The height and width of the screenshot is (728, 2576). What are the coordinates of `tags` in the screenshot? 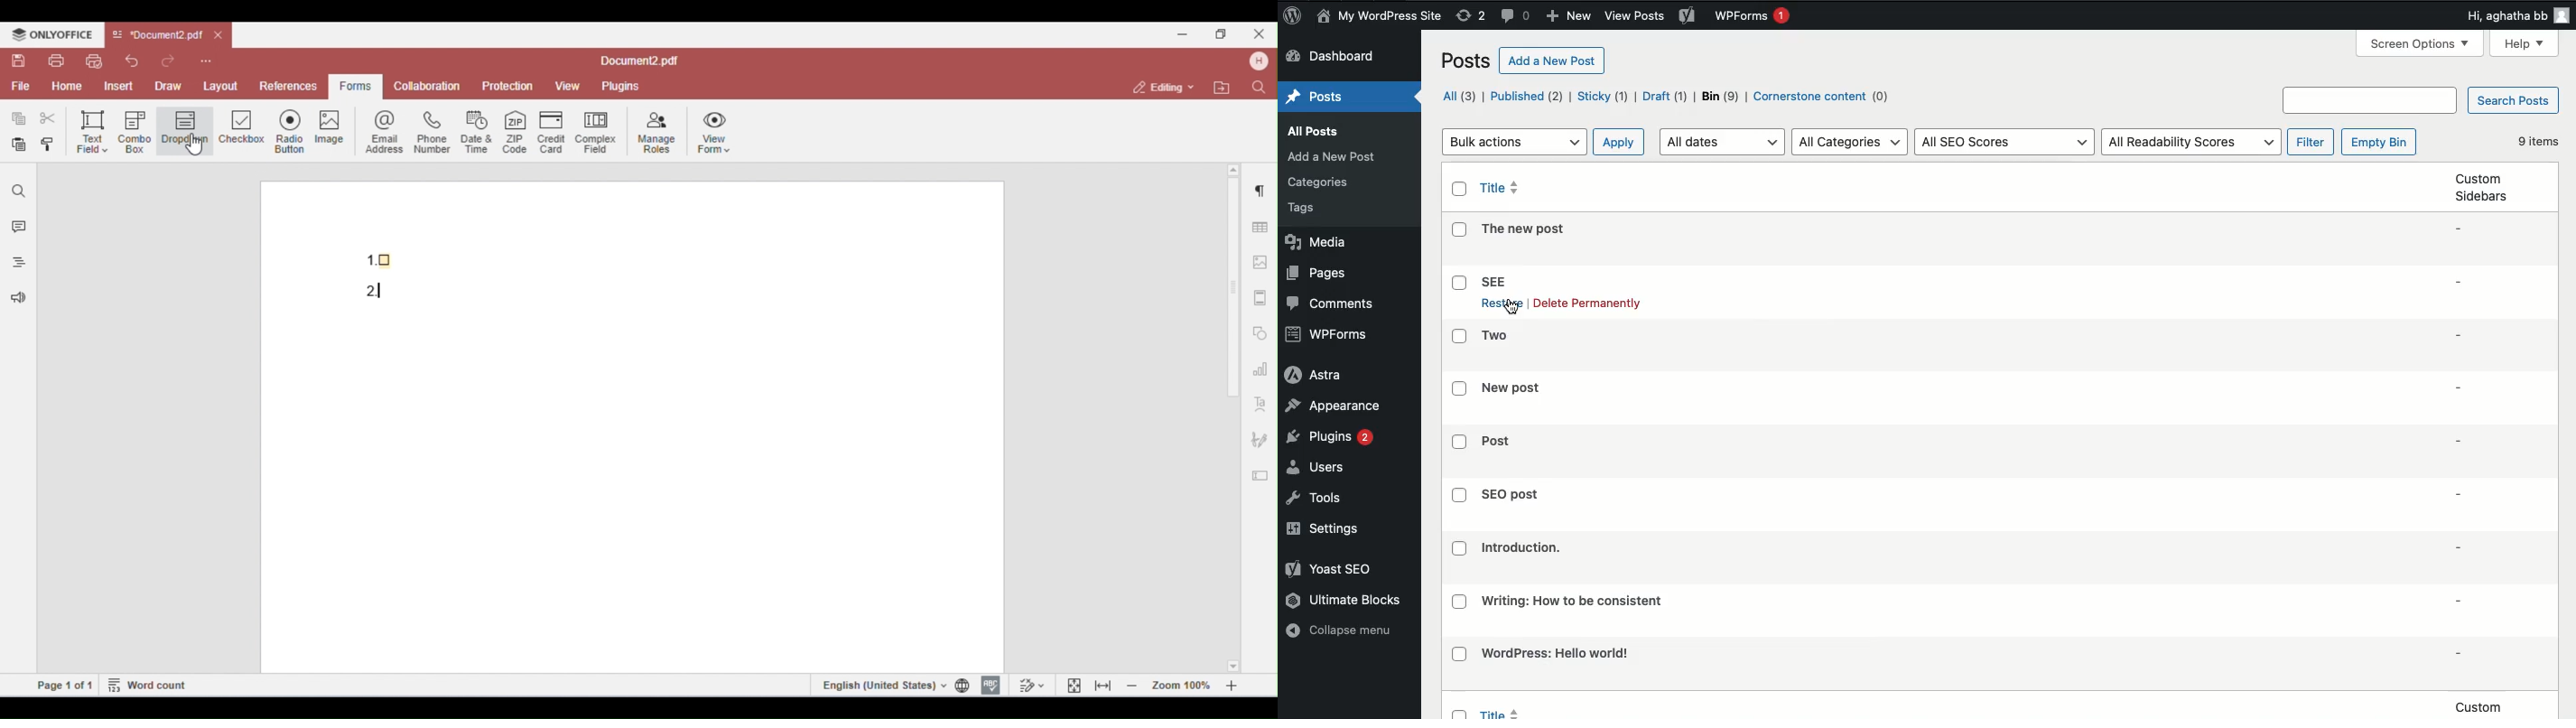 It's located at (1307, 208).